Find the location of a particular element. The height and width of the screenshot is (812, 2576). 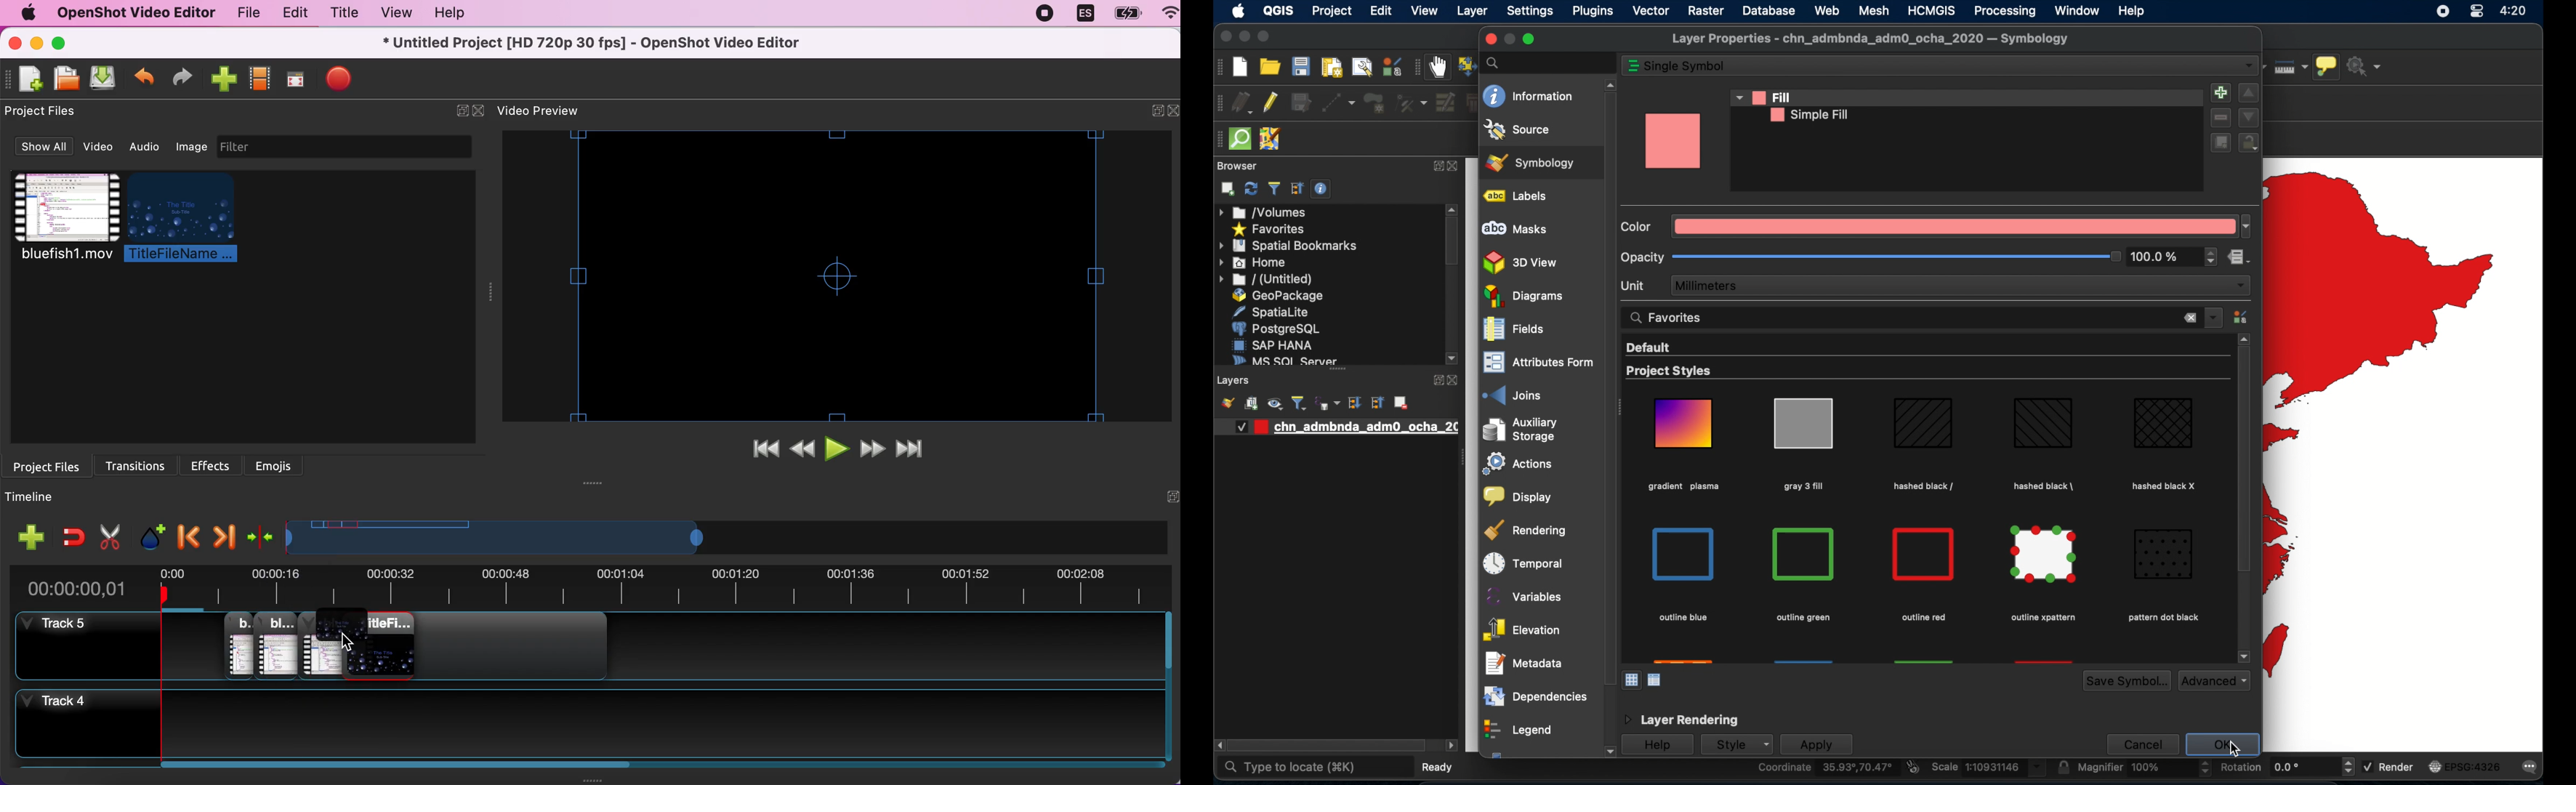

show profile is located at coordinates (258, 82).